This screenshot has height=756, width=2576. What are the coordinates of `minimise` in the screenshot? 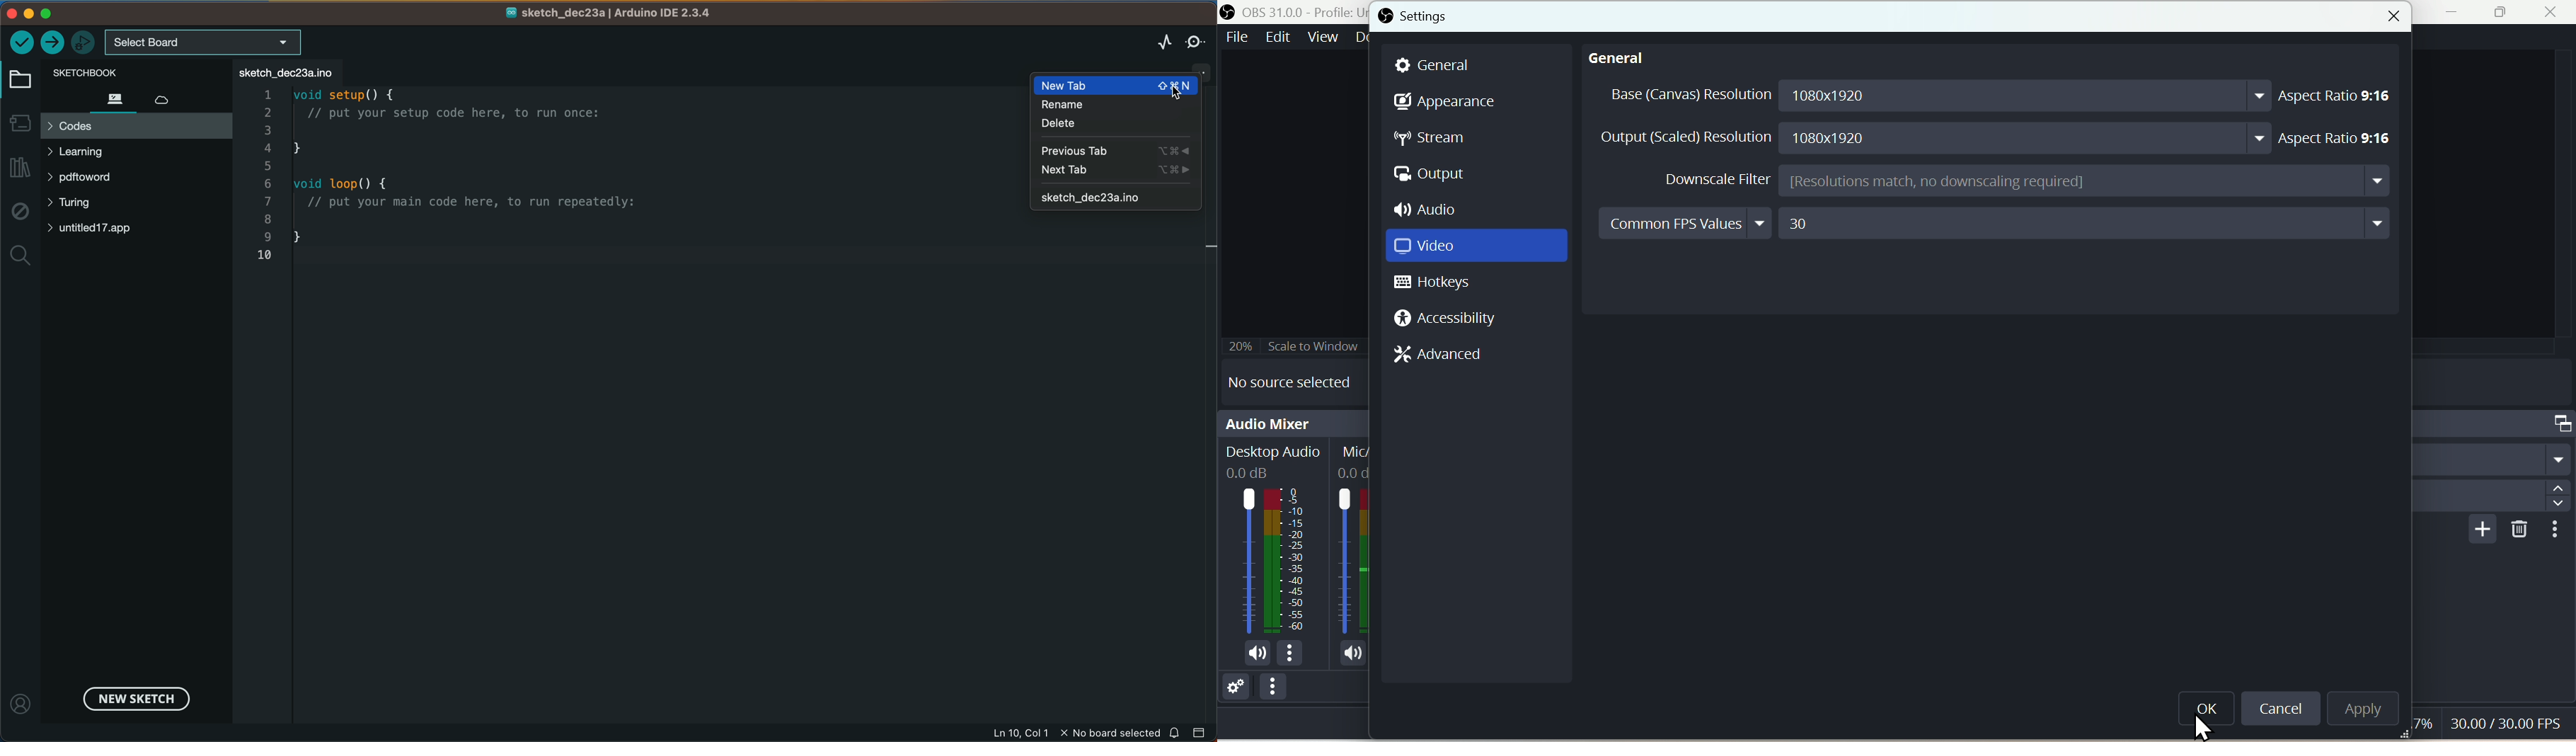 It's located at (2456, 14).